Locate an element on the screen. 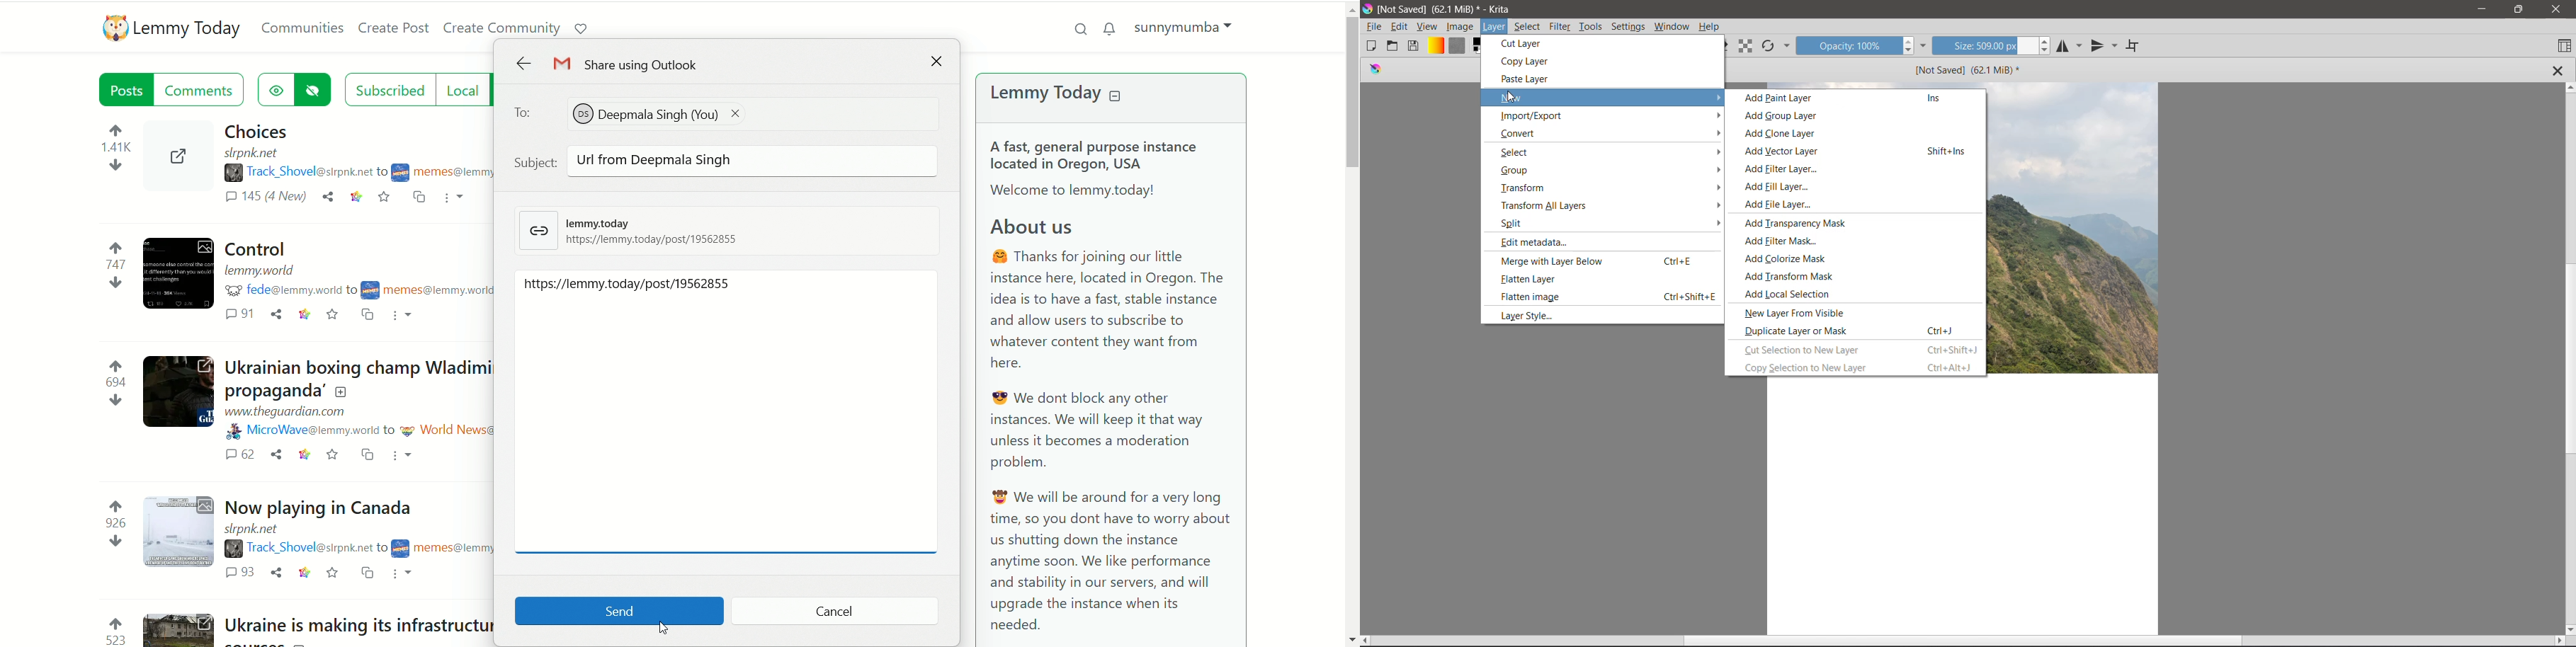 This screenshot has width=2576, height=672. comments is located at coordinates (203, 88).